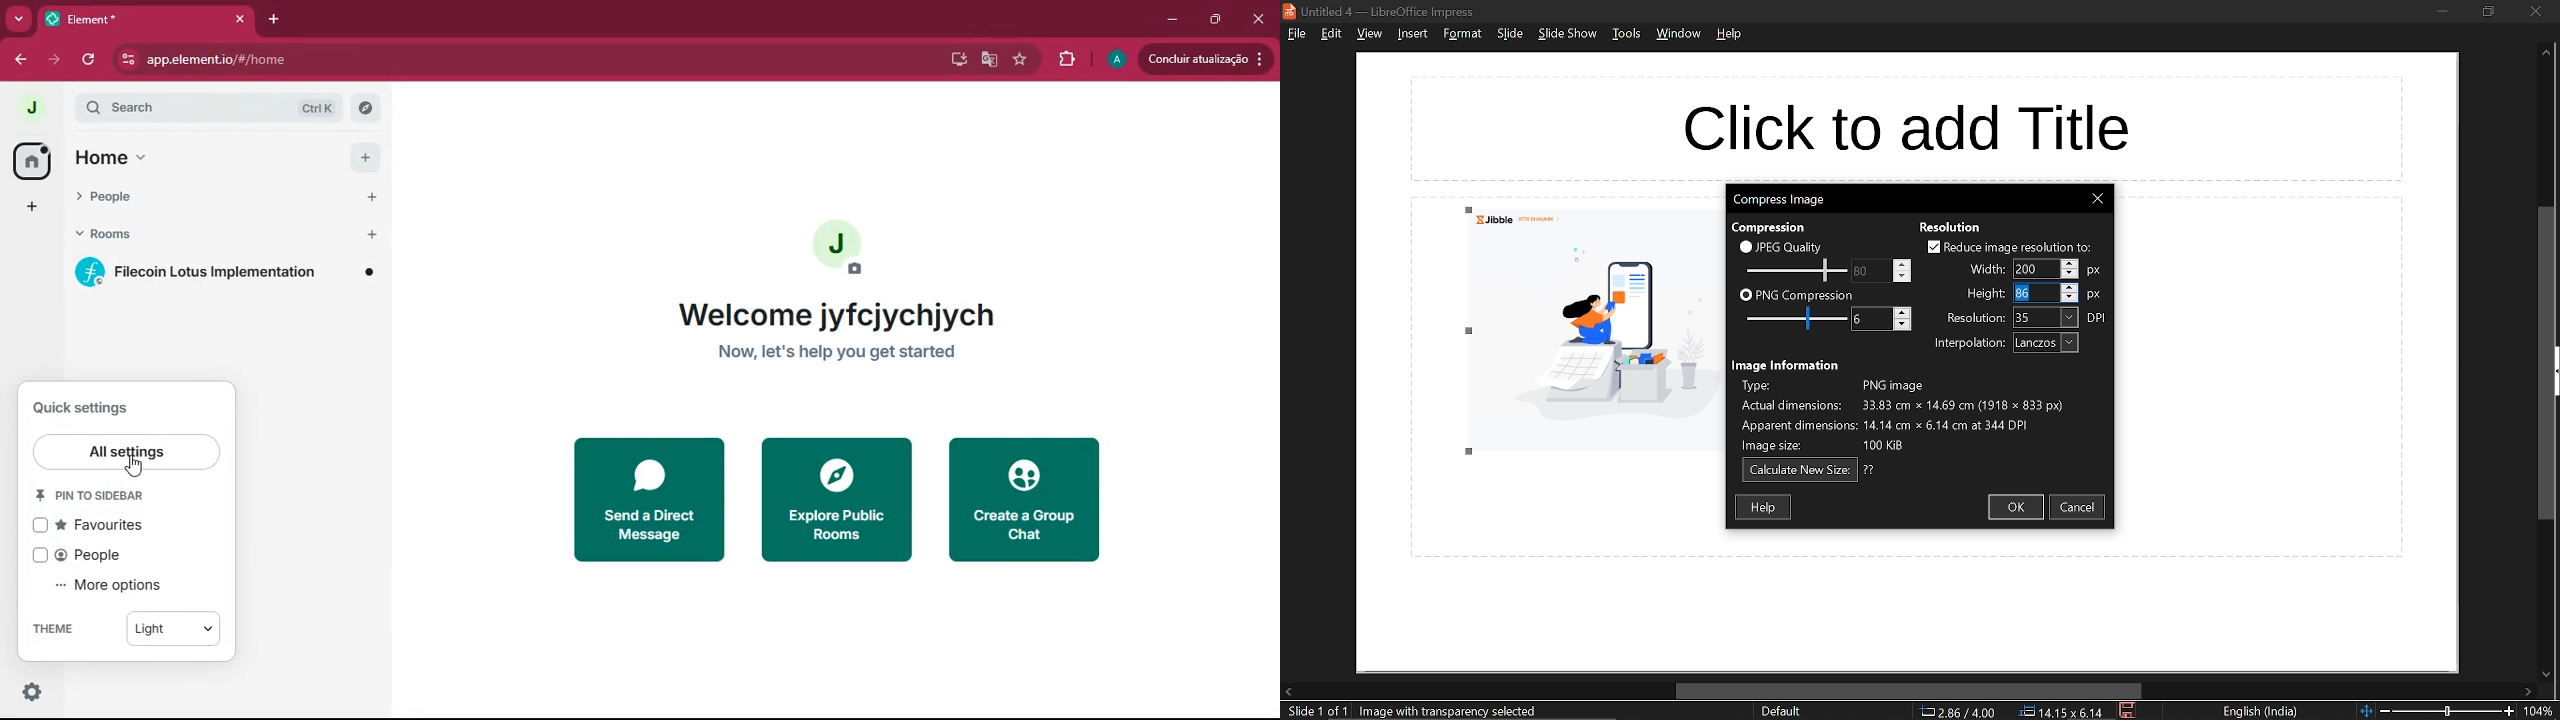 The width and height of the screenshot is (2576, 728). What do you see at coordinates (33, 162) in the screenshot?
I see `home` at bounding box center [33, 162].